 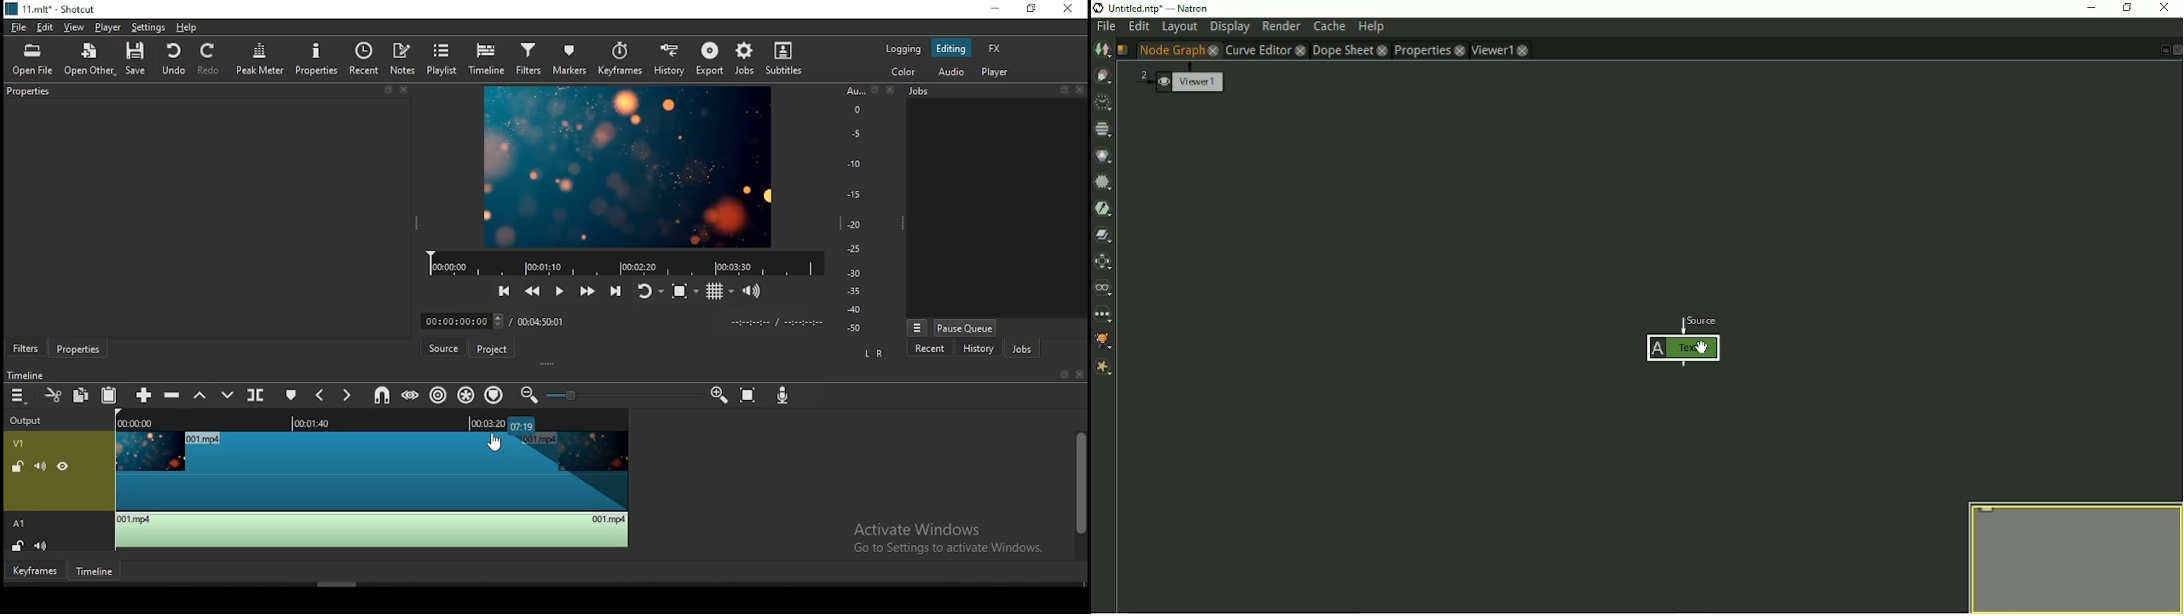 I want to click on history, so click(x=971, y=350).